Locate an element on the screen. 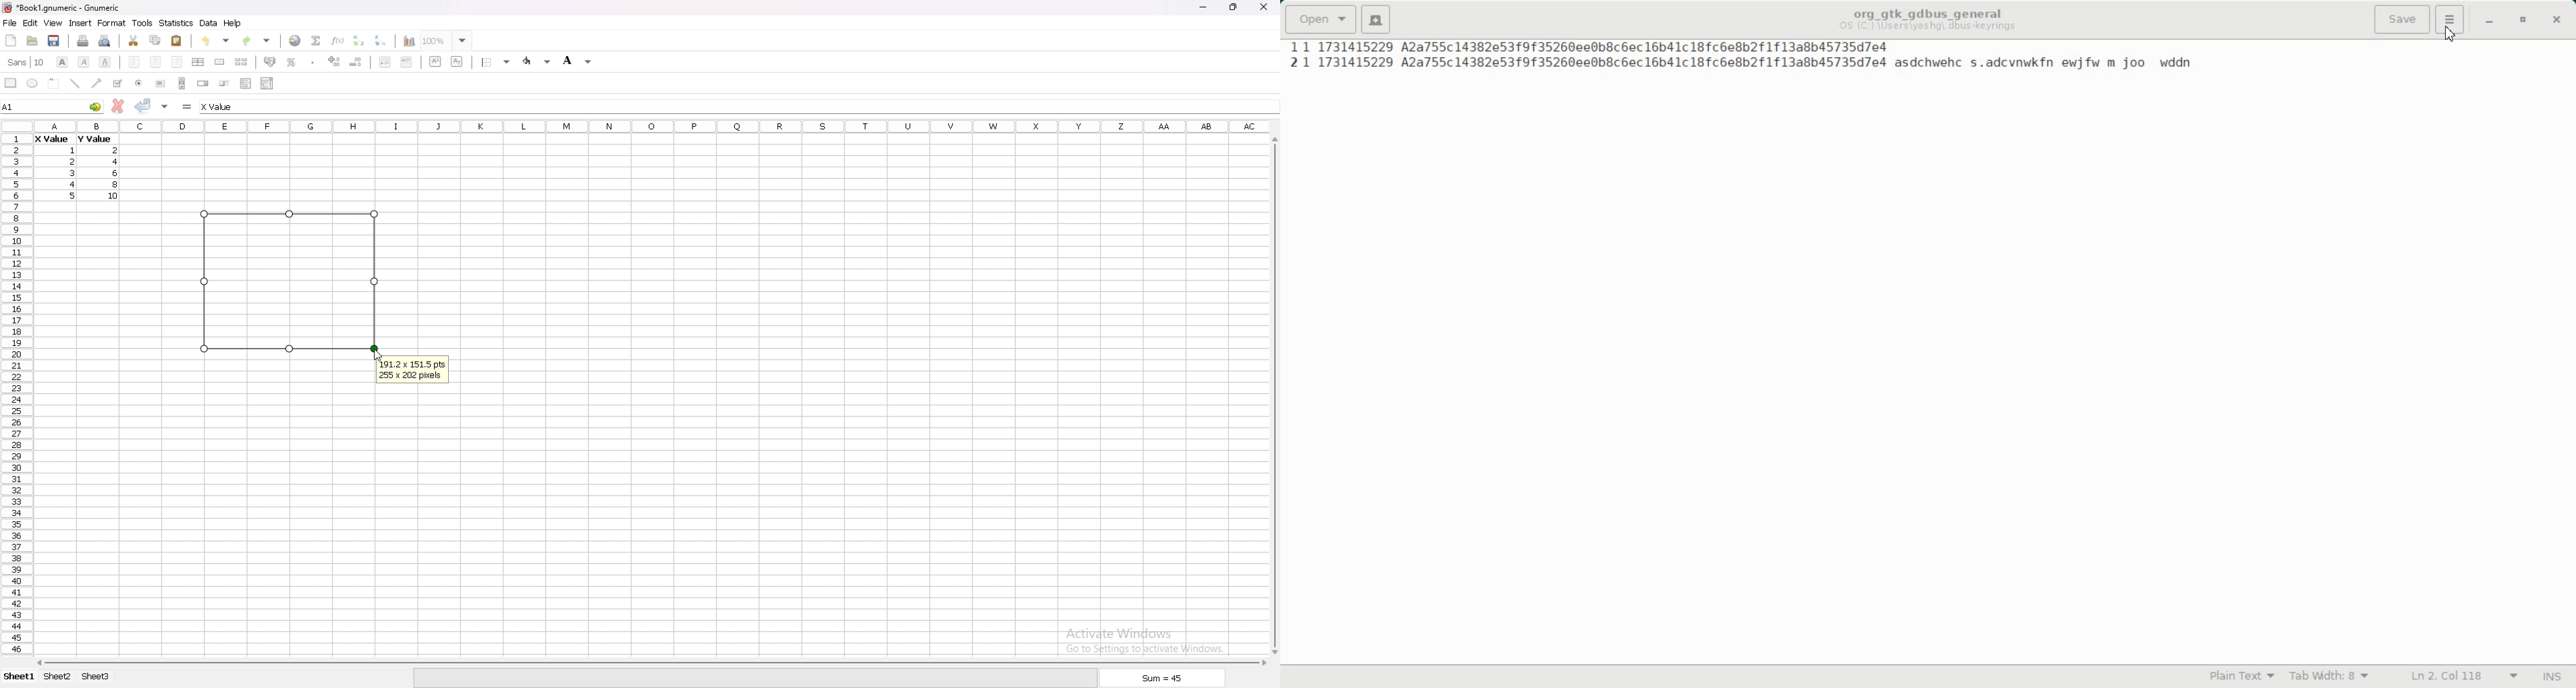 The image size is (2576, 700). view is located at coordinates (53, 23).